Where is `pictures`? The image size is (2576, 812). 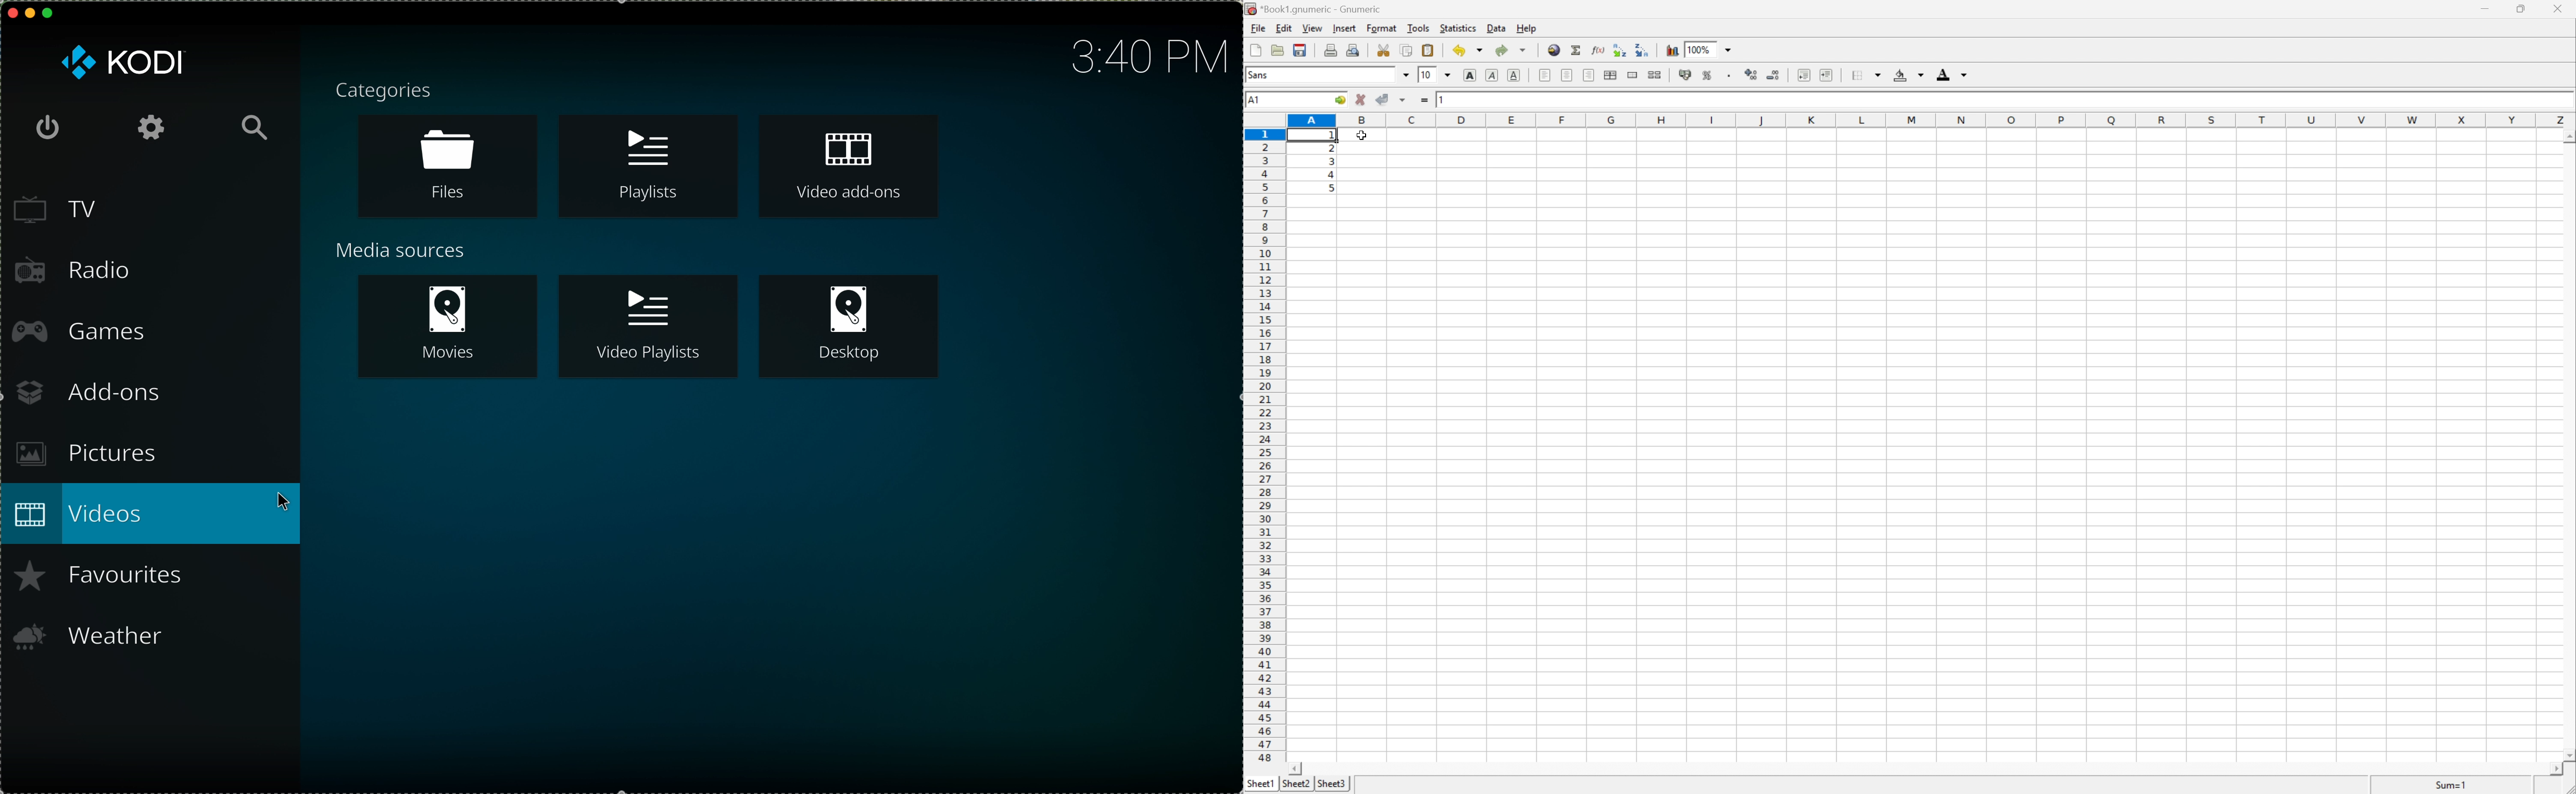
pictures is located at coordinates (81, 455).